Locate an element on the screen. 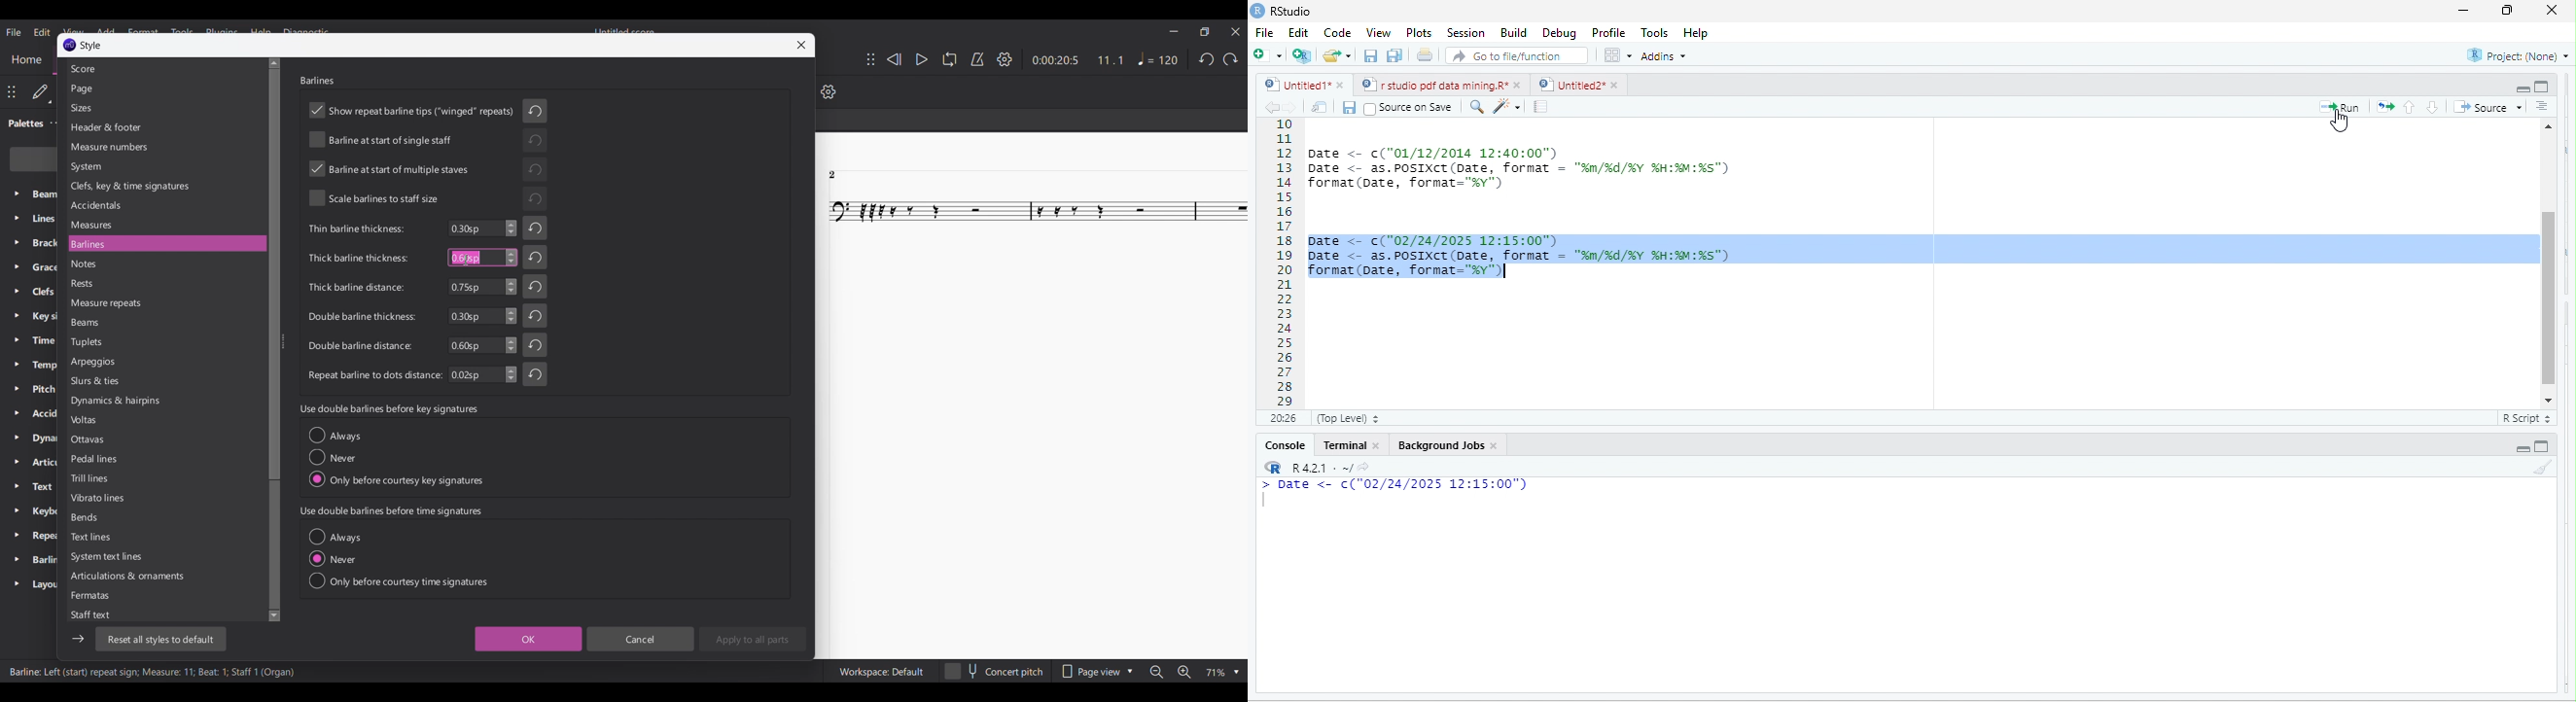  vertical scroll bar is located at coordinates (2548, 261).